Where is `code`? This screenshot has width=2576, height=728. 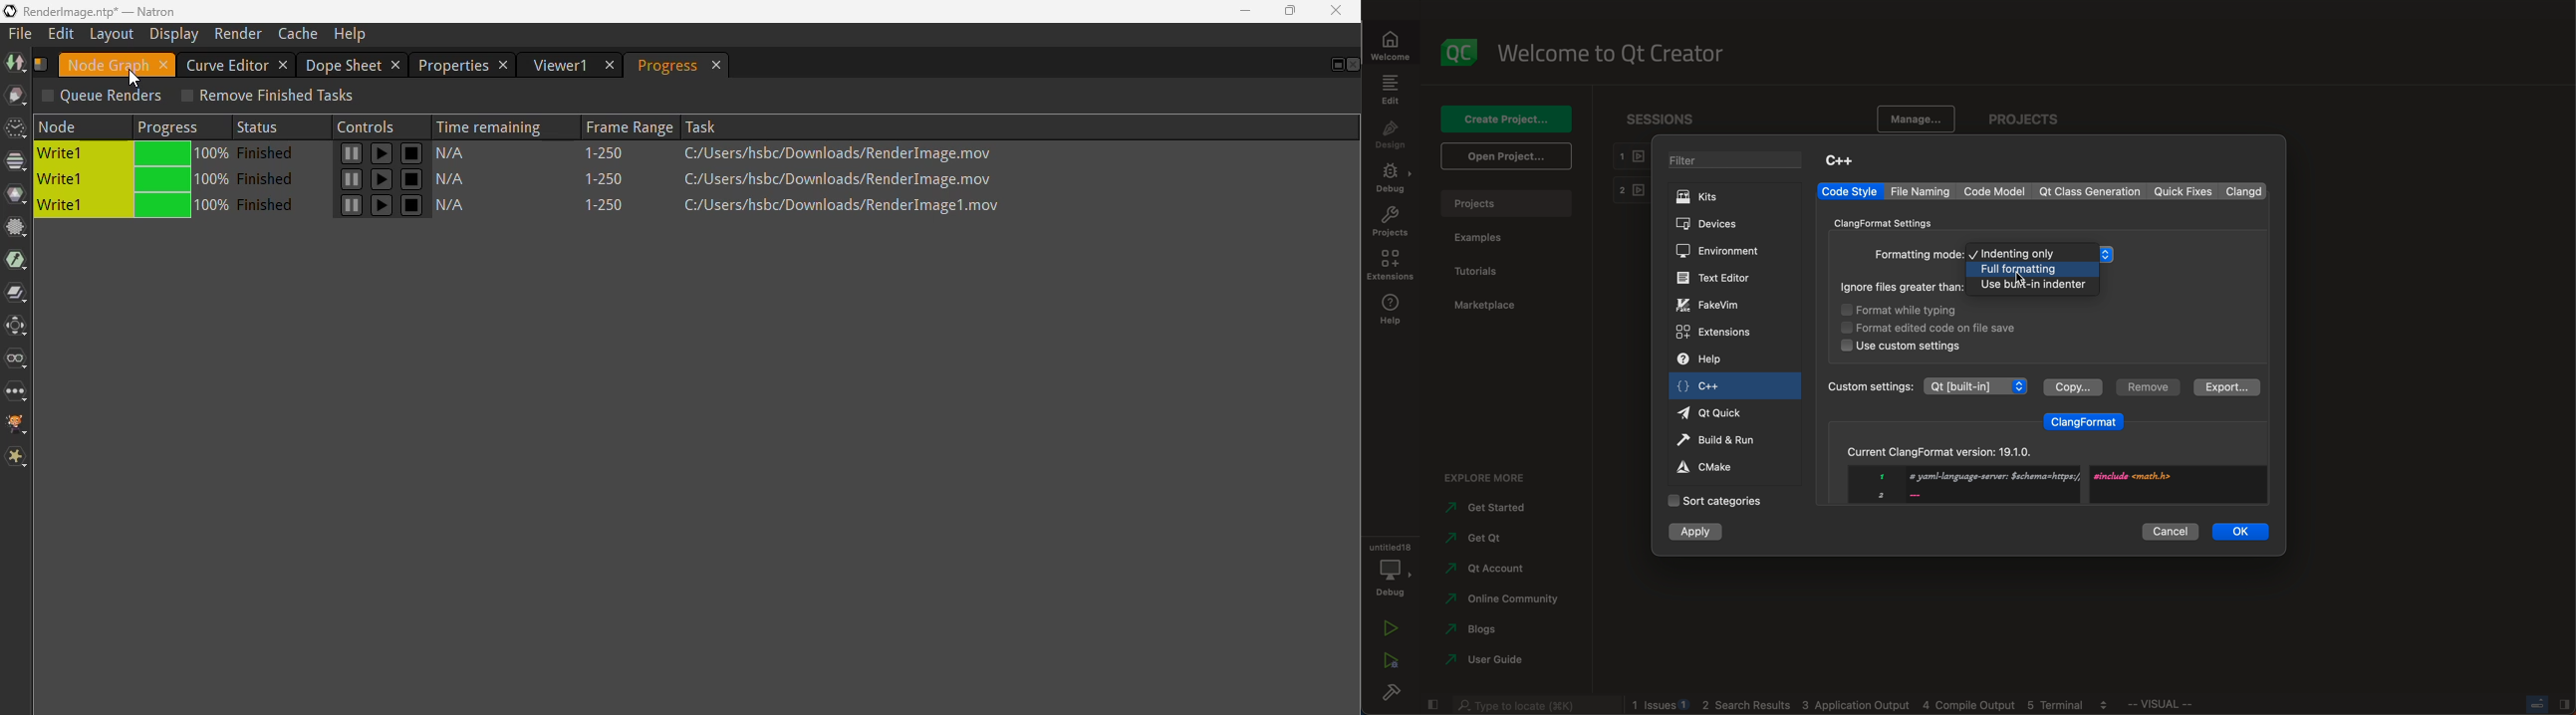
code is located at coordinates (1996, 191).